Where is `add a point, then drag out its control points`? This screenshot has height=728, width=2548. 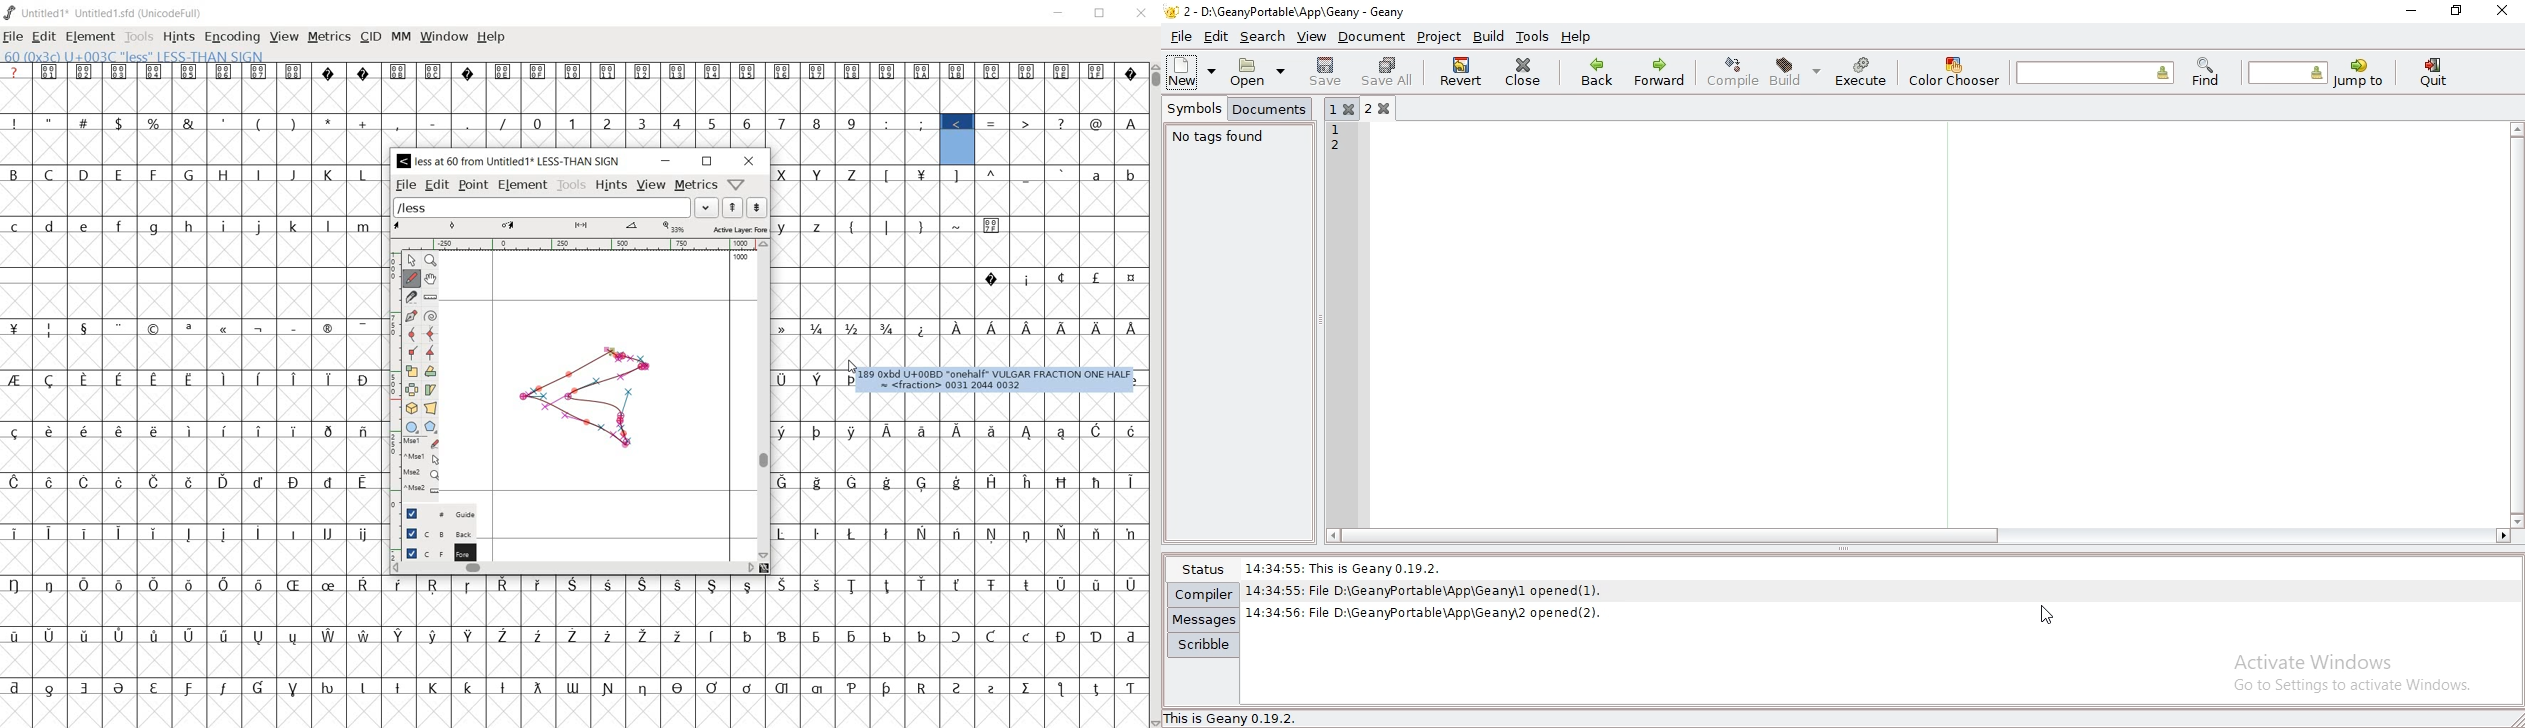
add a point, then drag out its control points is located at coordinates (412, 313).